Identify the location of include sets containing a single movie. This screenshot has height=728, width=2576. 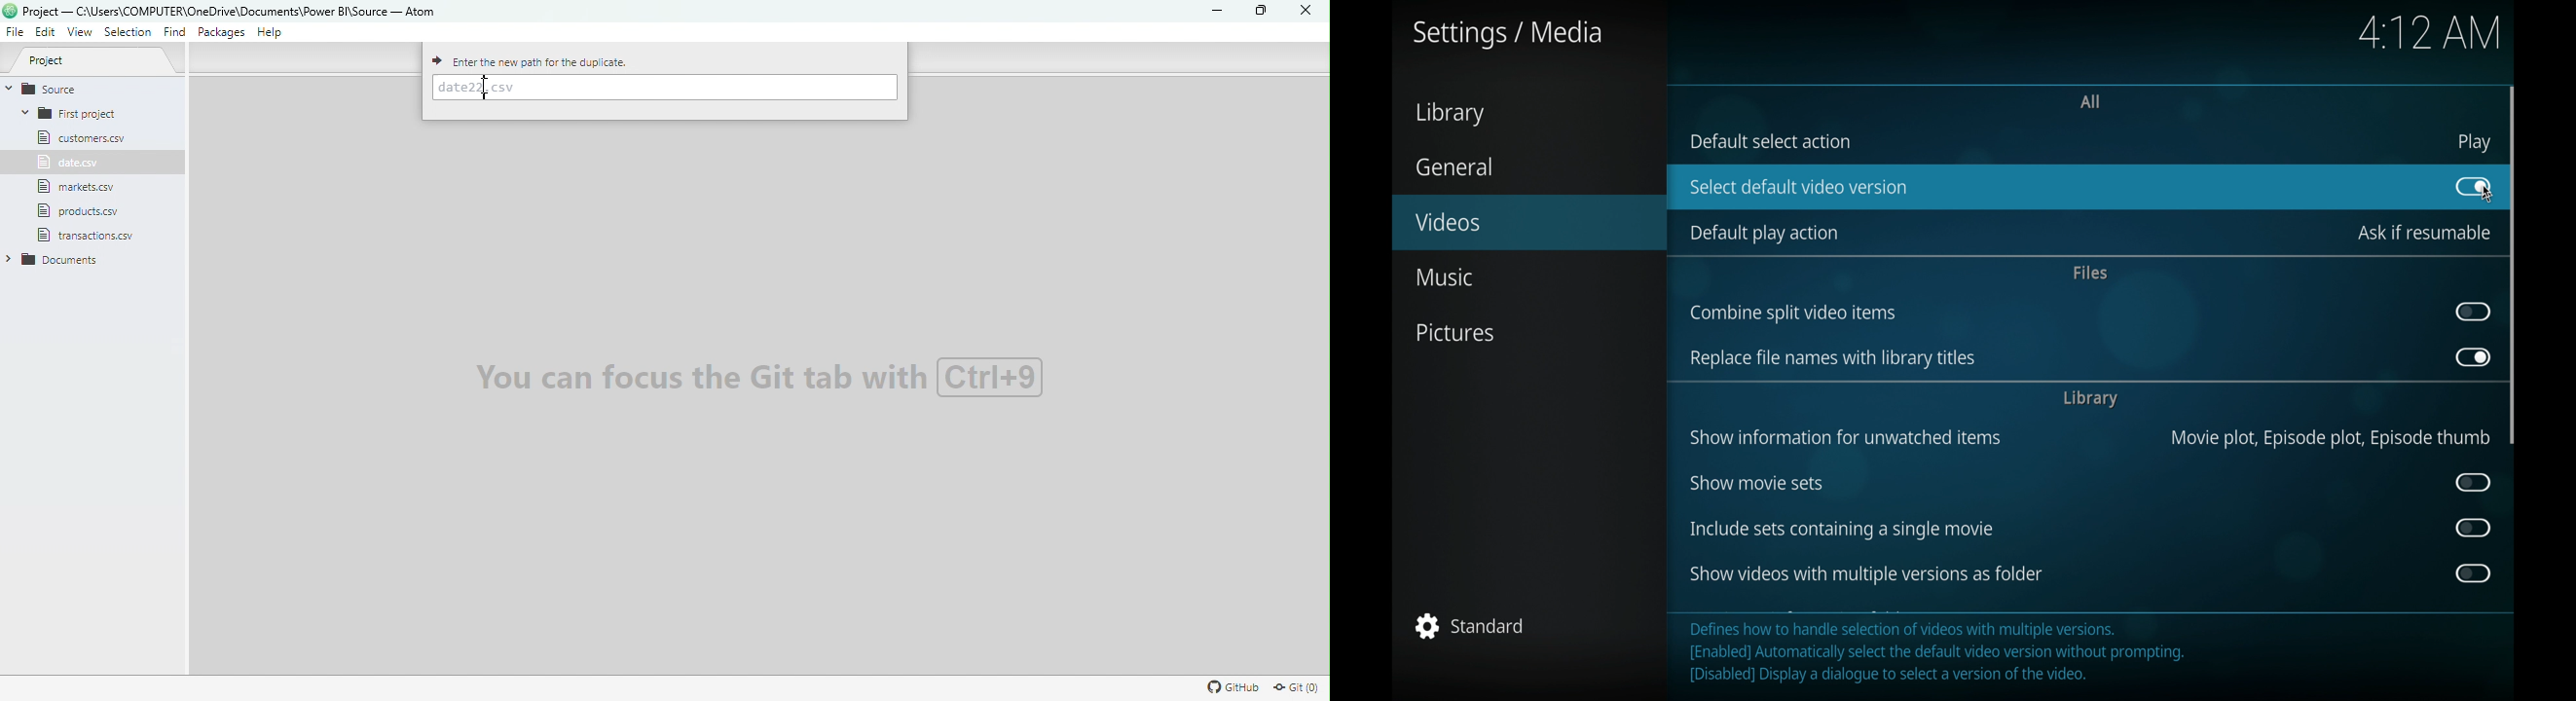
(1841, 530).